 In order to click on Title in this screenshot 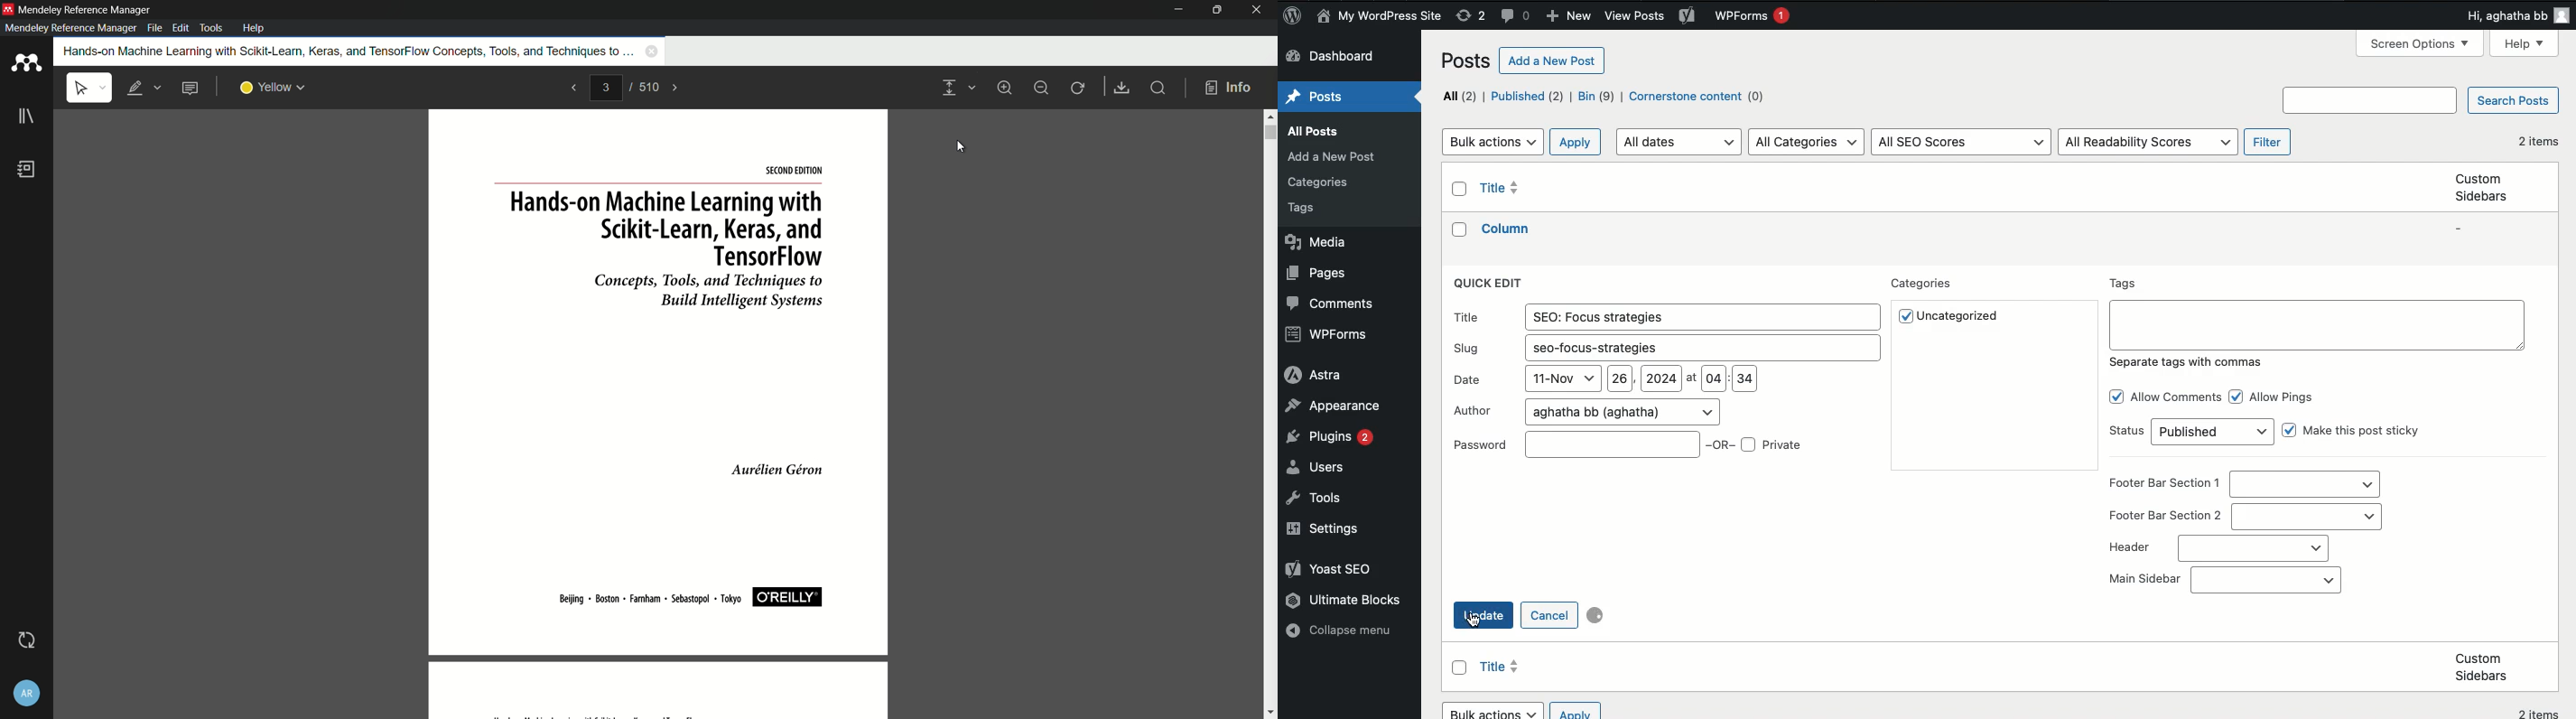, I will do `click(1467, 316)`.